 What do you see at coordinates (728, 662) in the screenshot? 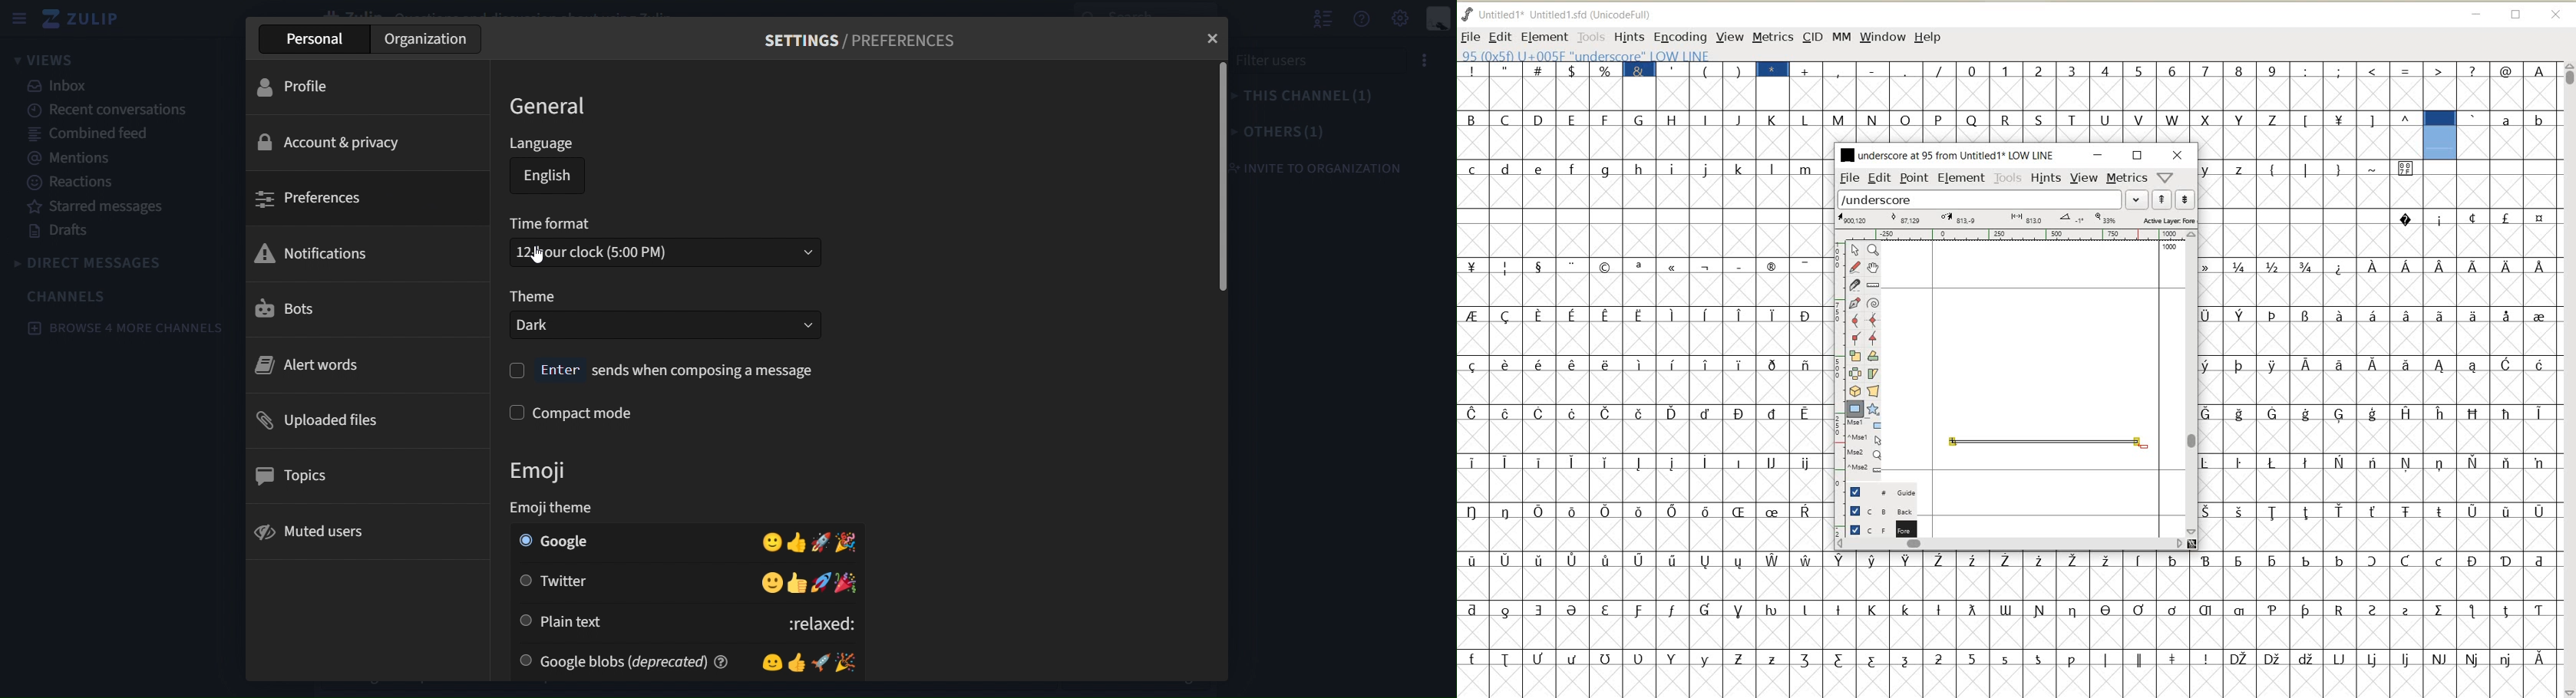
I see `help` at bounding box center [728, 662].